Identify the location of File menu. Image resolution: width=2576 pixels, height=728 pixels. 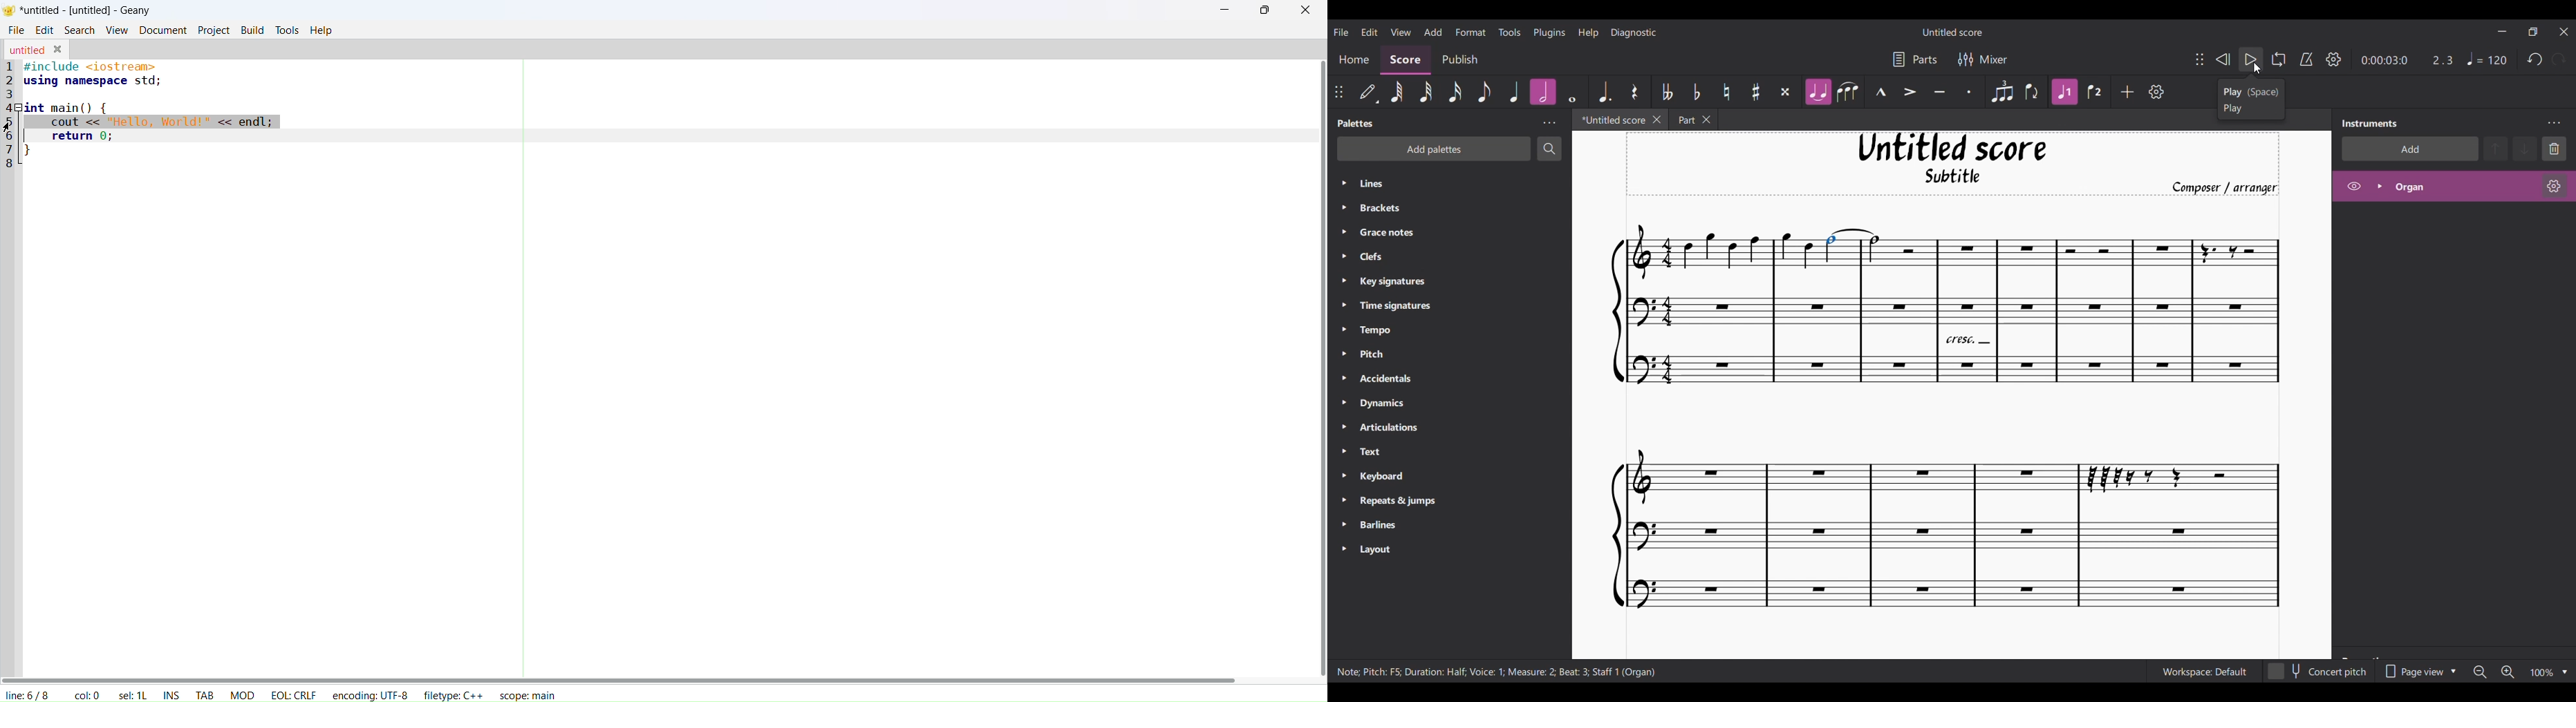
(1341, 32).